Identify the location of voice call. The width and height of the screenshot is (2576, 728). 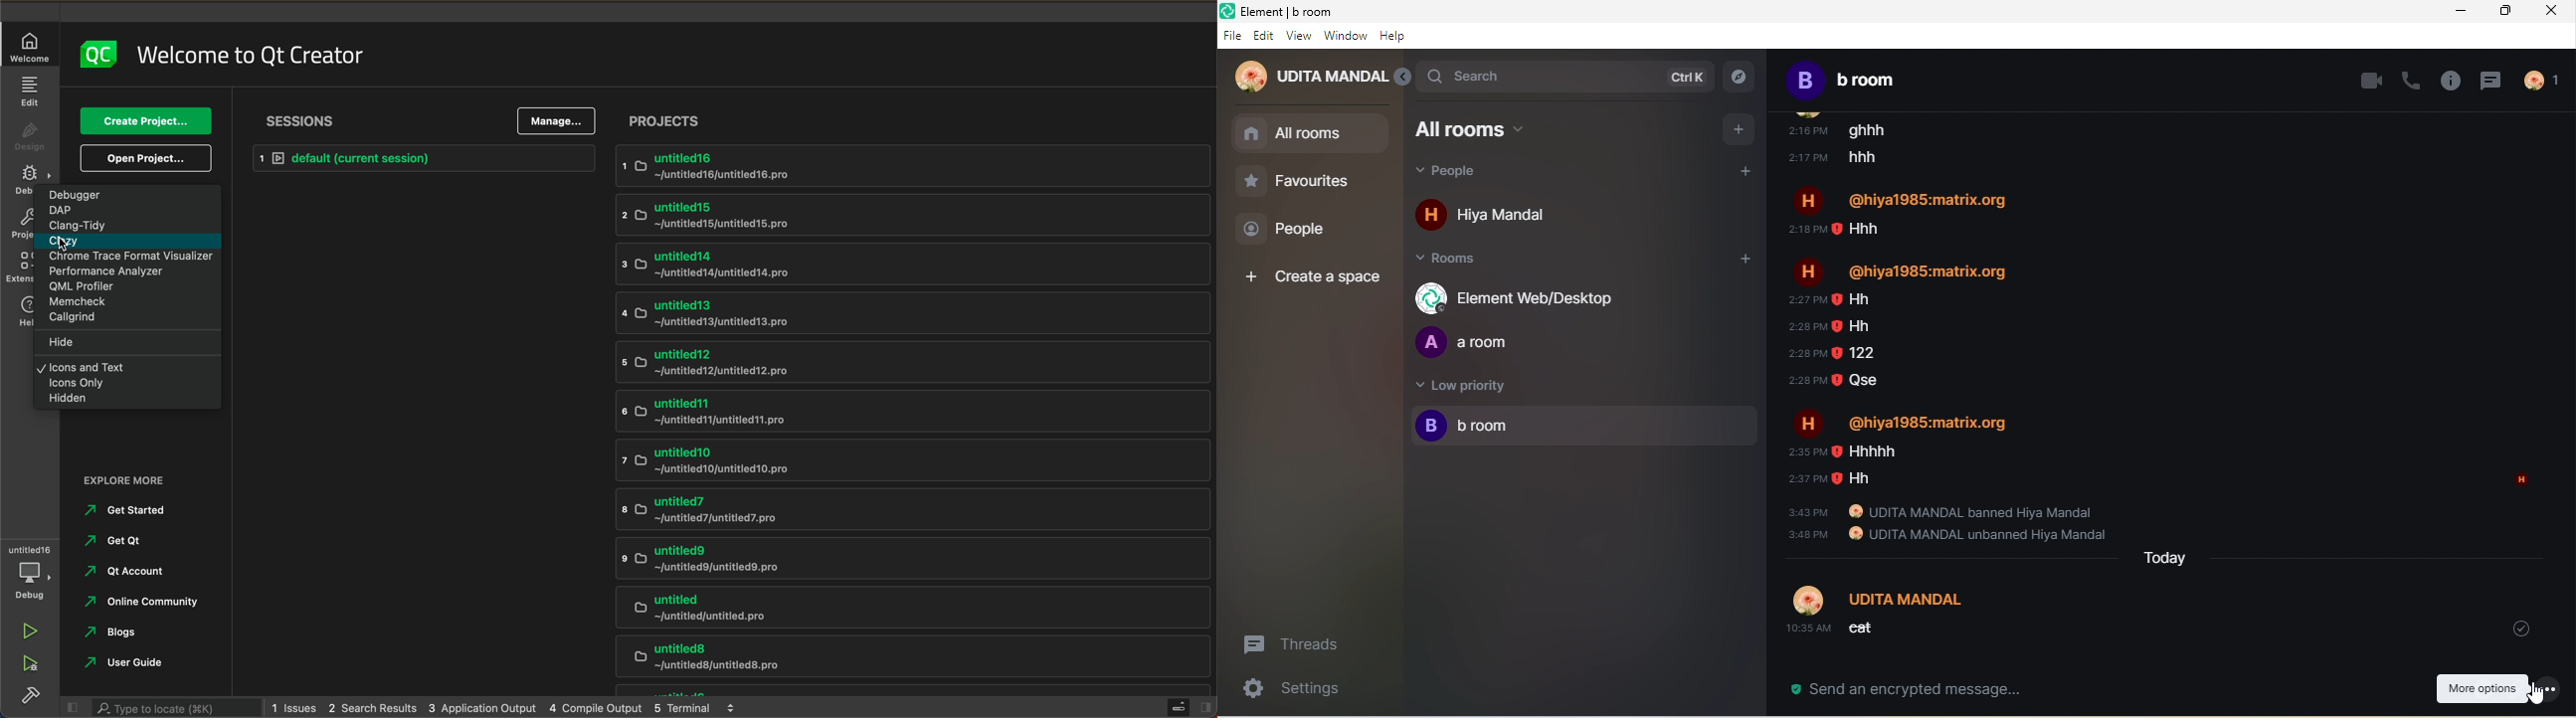
(2414, 79).